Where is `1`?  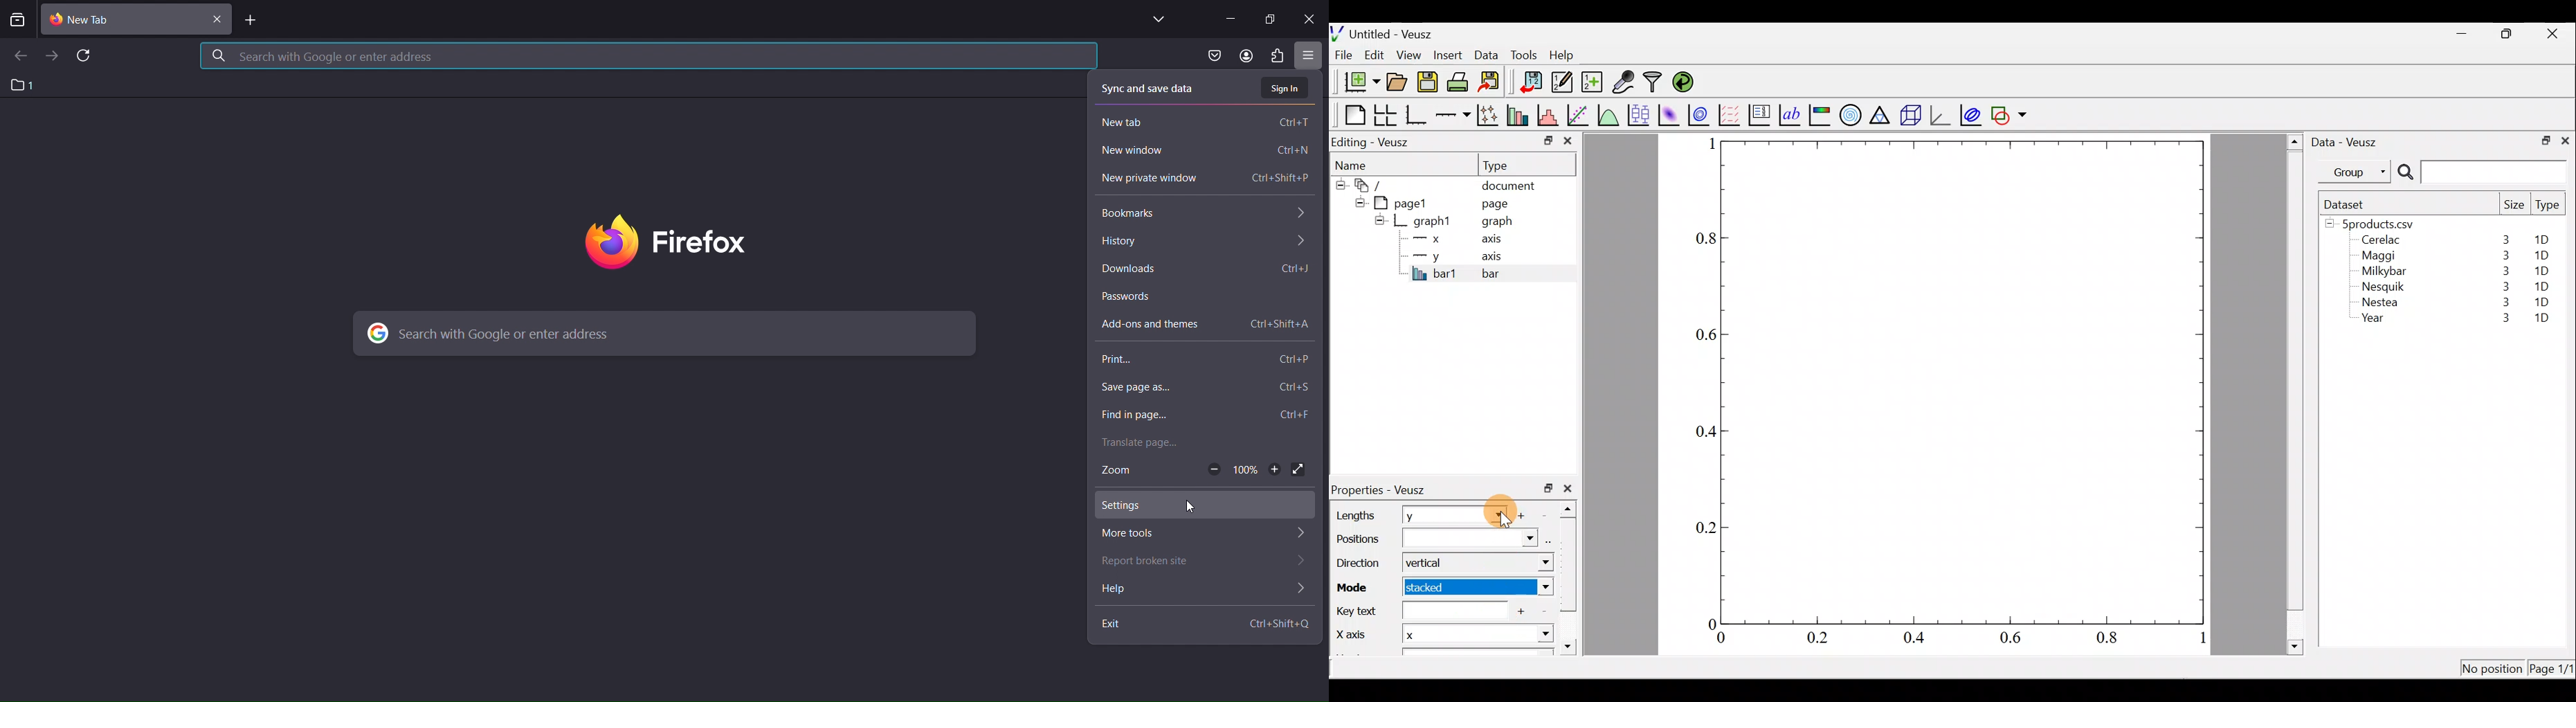 1 is located at coordinates (2202, 640).